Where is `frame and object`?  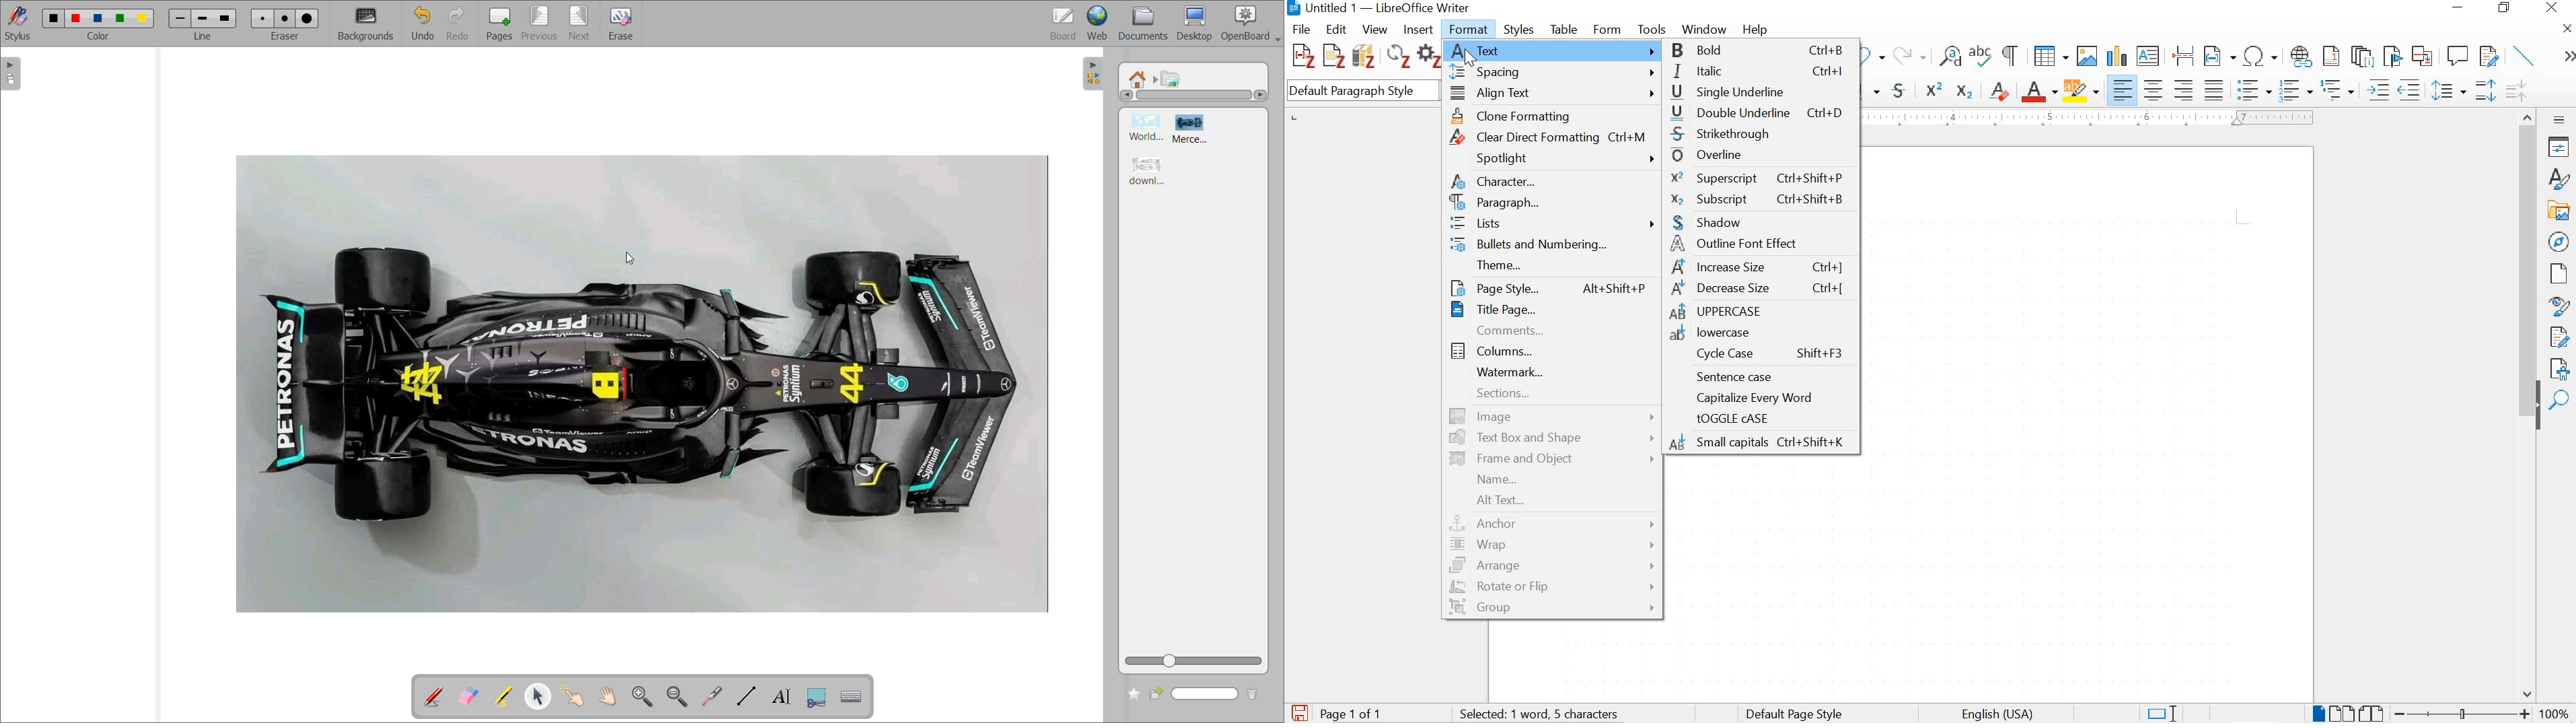 frame and object is located at coordinates (1551, 459).